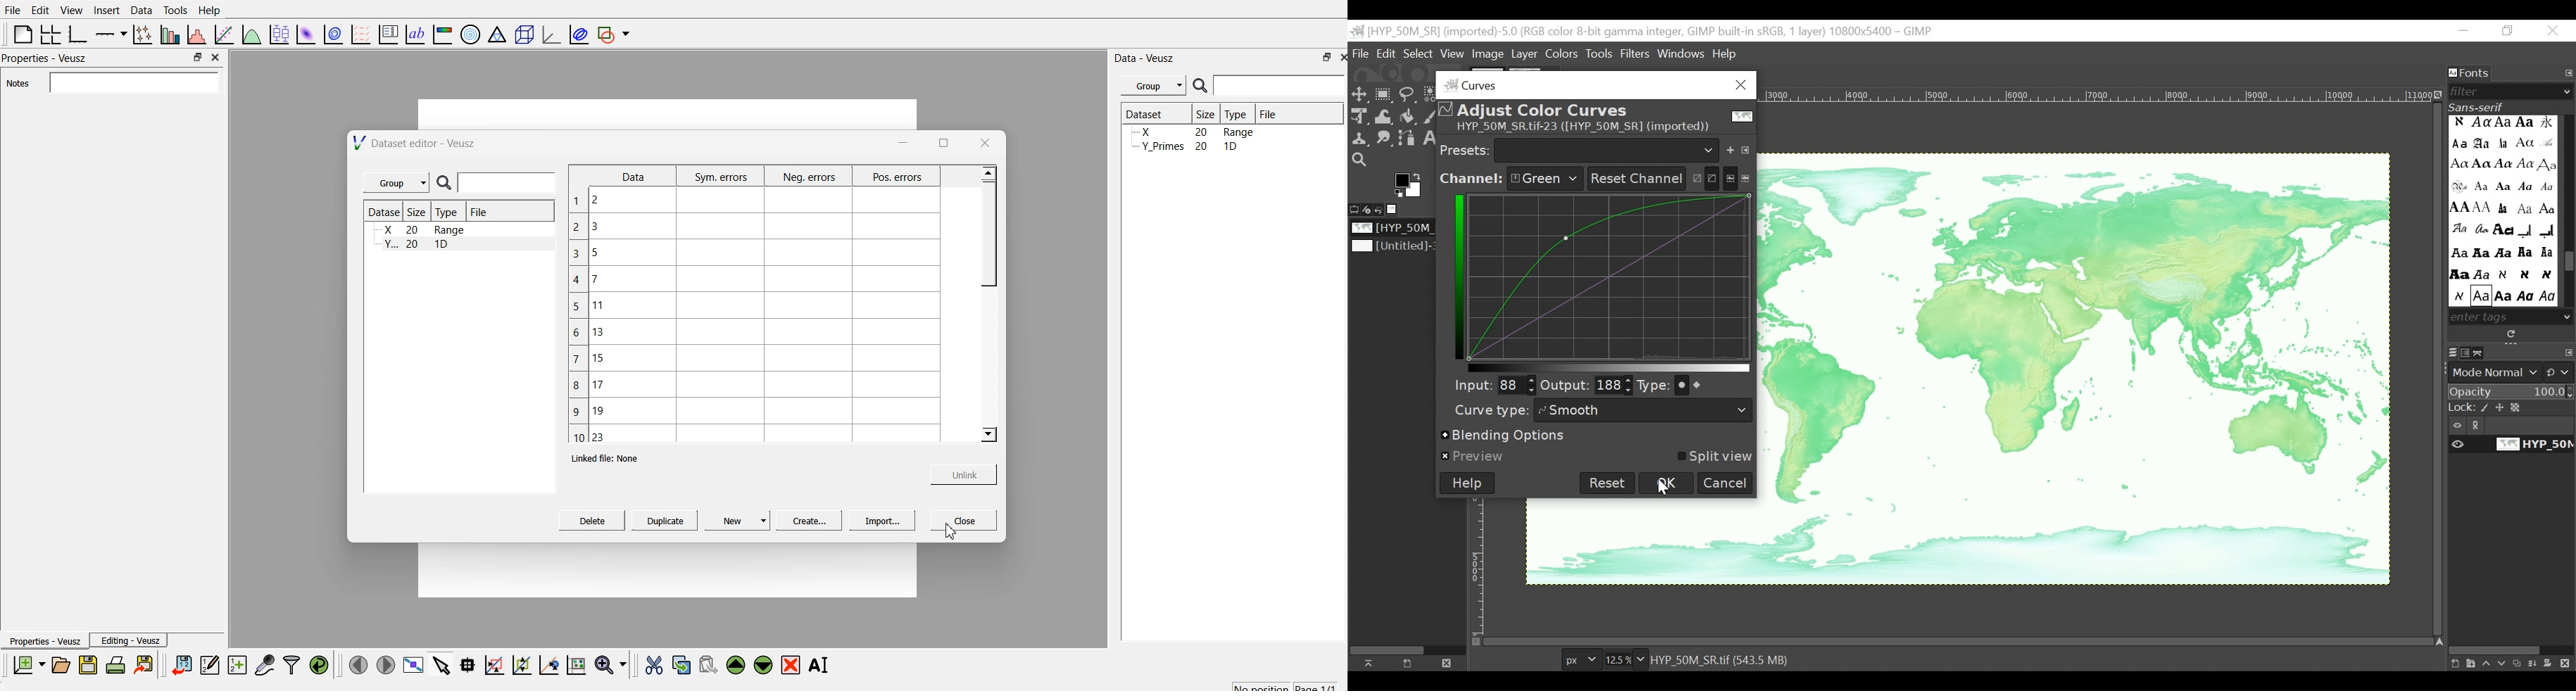 The height and width of the screenshot is (700, 2576). What do you see at coordinates (1662, 489) in the screenshot?
I see `Cursor` at bounding box center [1662, 489].